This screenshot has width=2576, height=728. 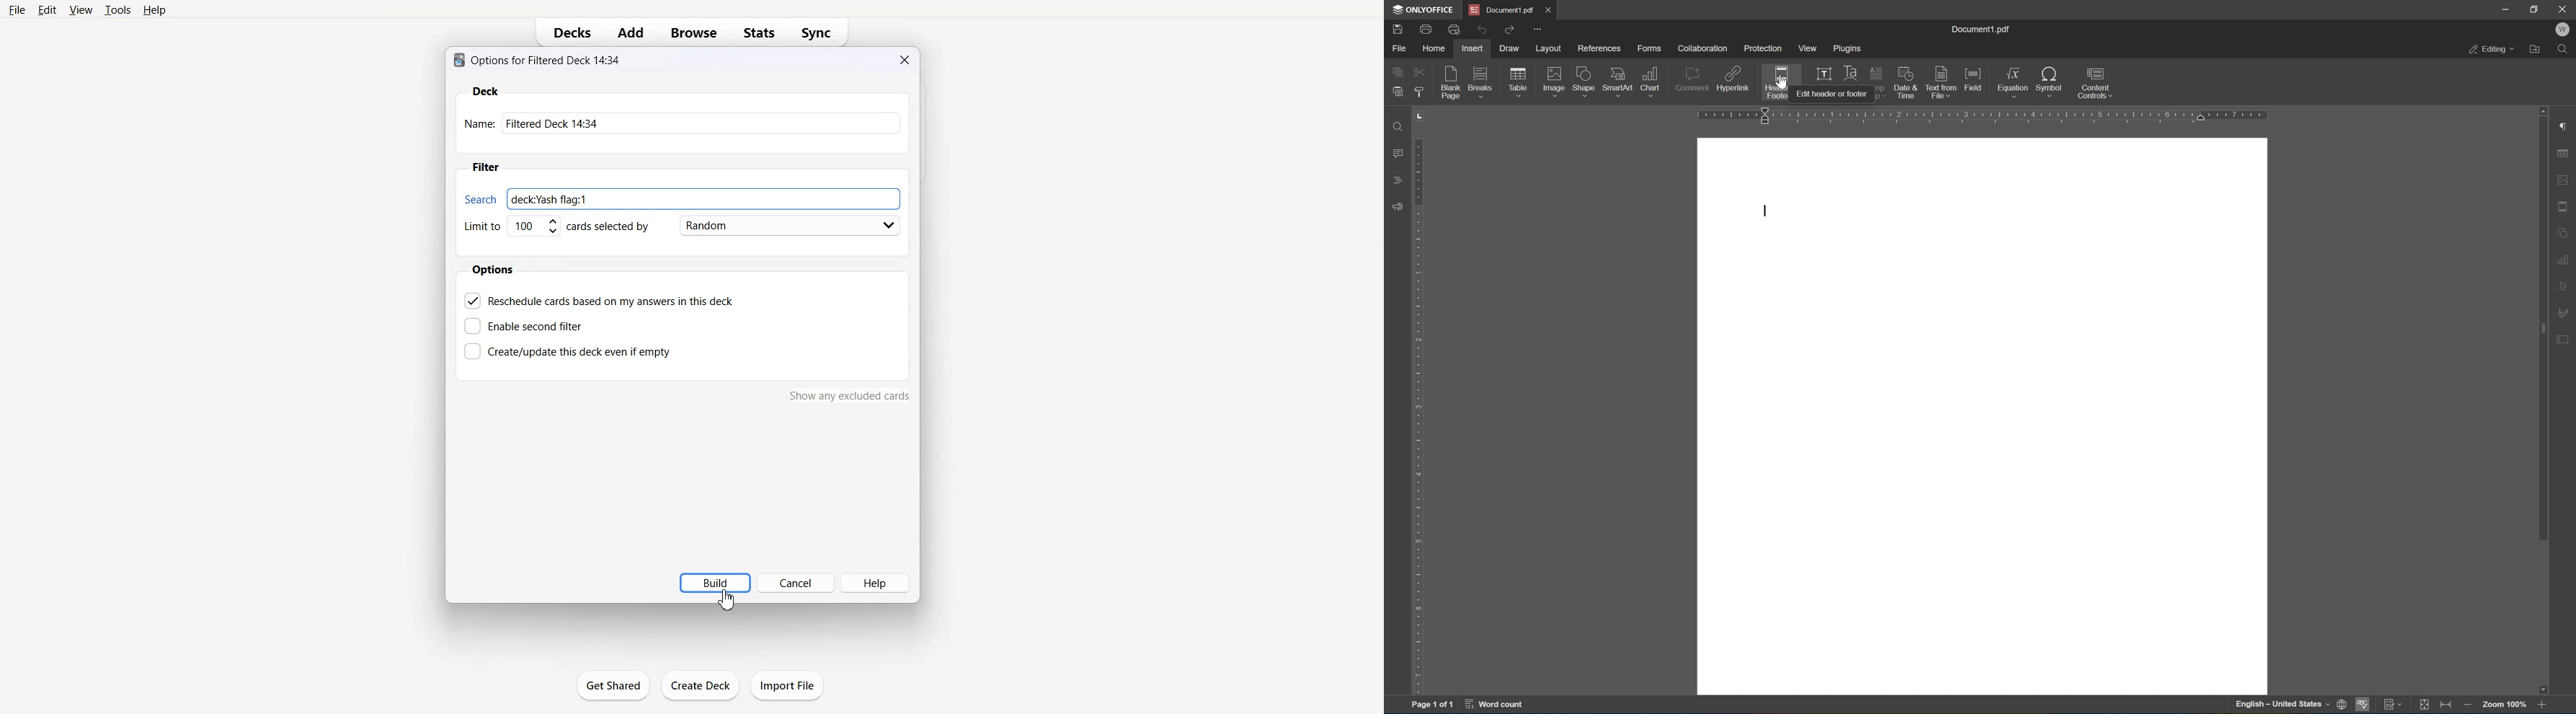 I want to click on collaboration, so click(x=1703, y=48).